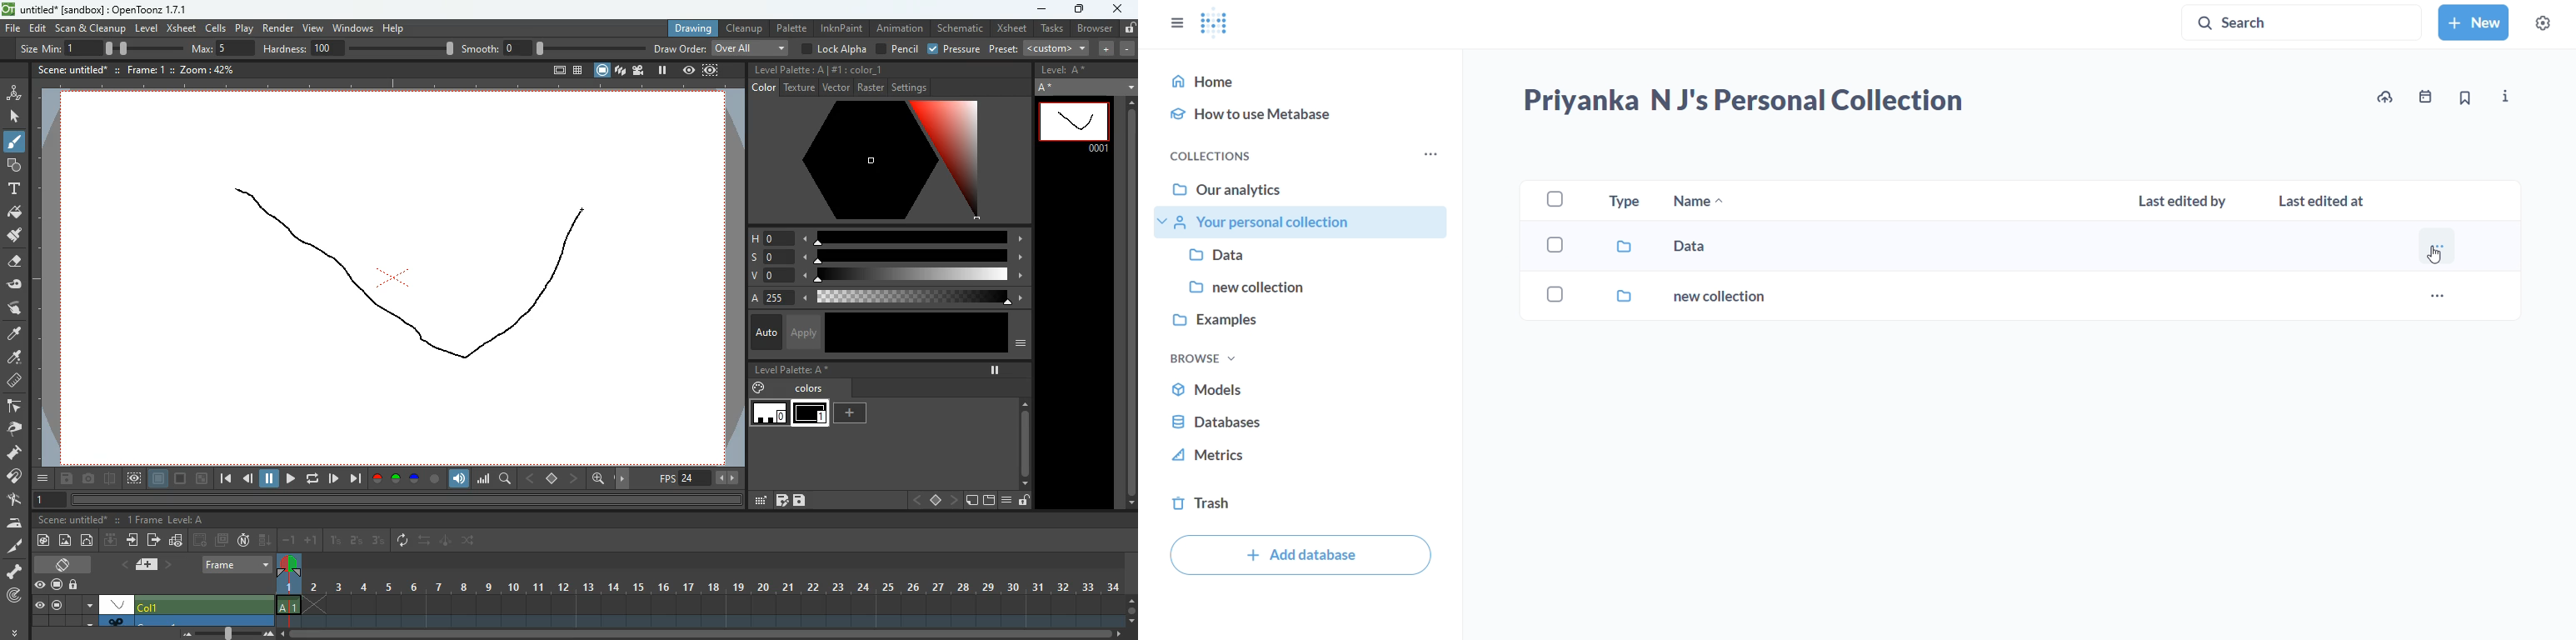  What do you see at coordinates (426, 540) in the screenshot?
I see `swap` at bounding box center [426, 540].